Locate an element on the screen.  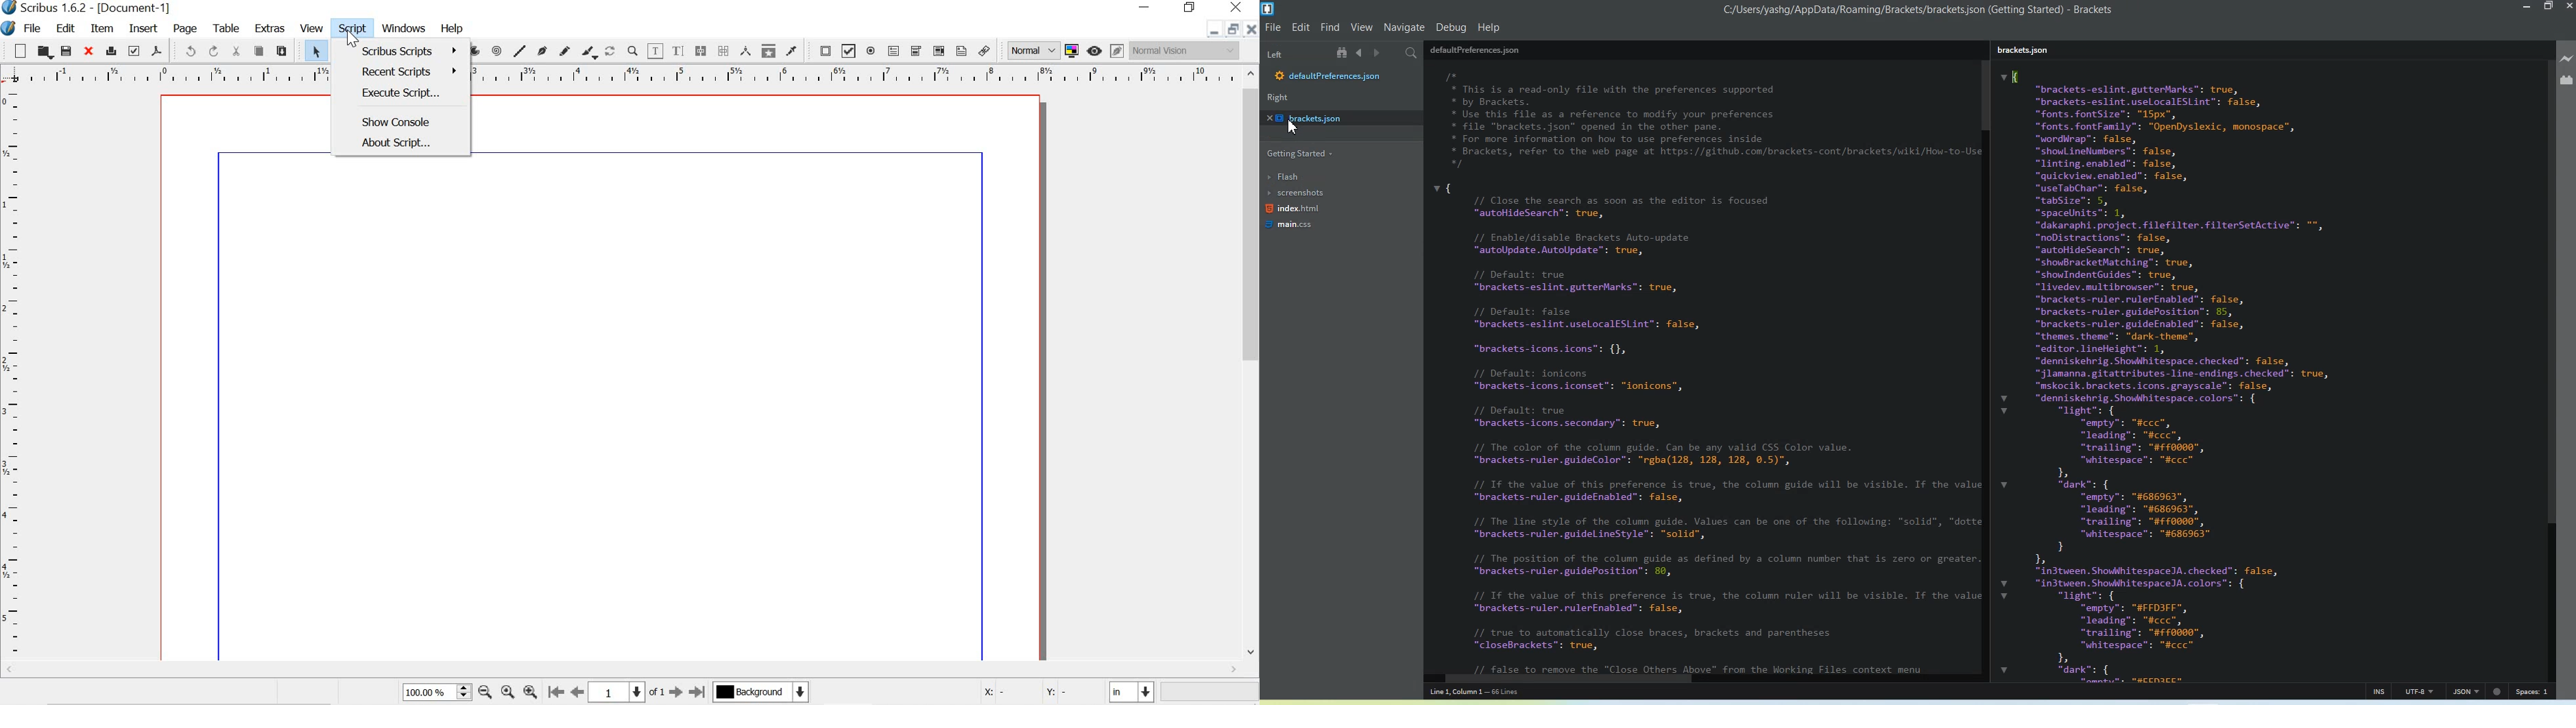
paste is located at coordinates (282, 51).